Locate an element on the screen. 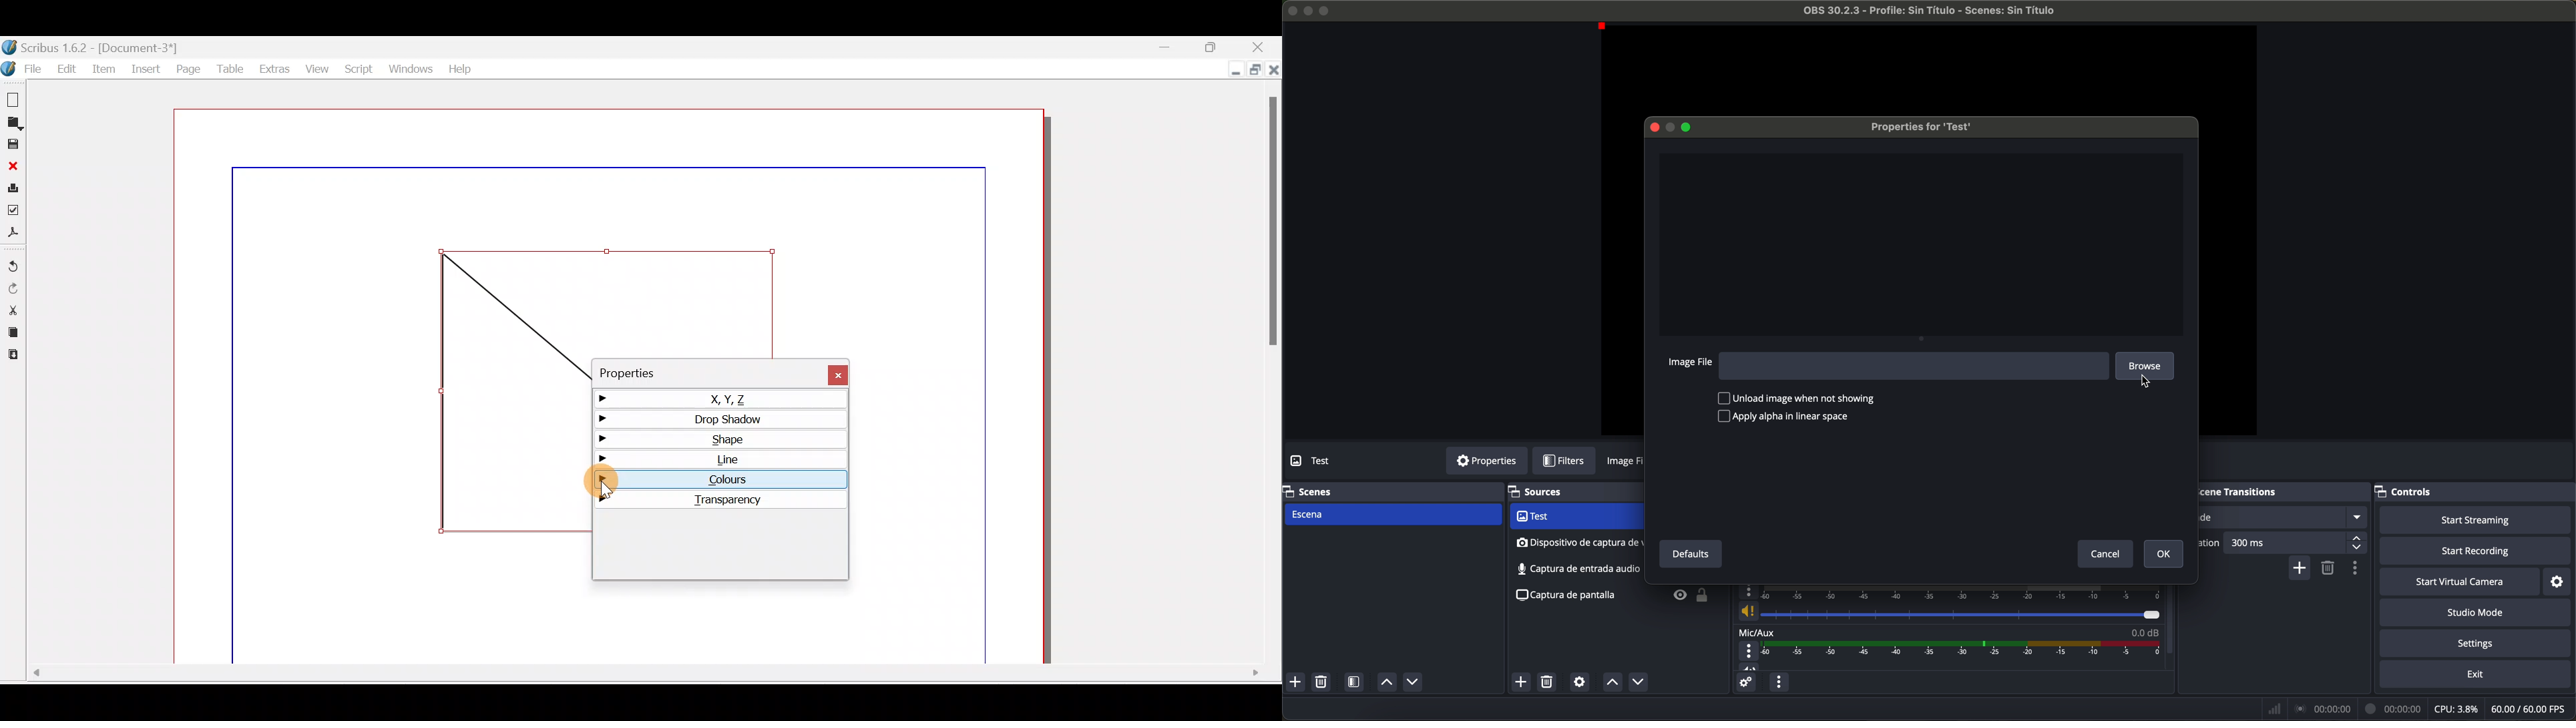 The height and width of the screenshot is (728, 2576). Shape is located at coordinates (726, 439).